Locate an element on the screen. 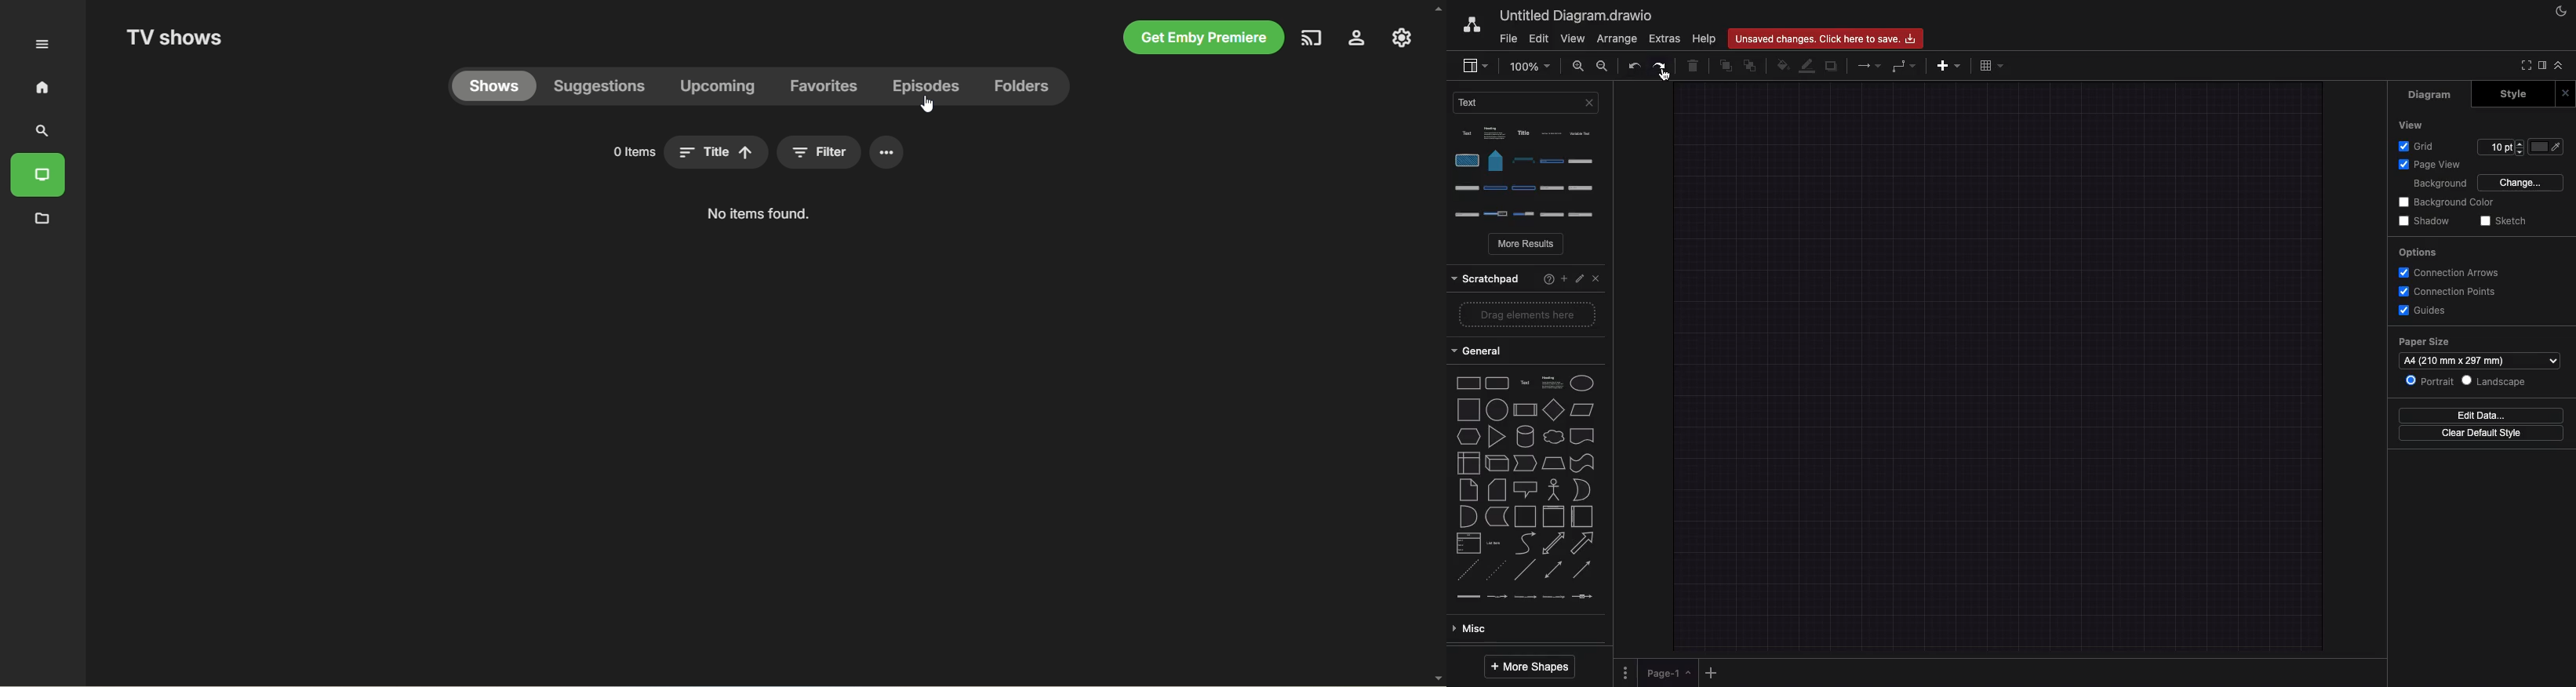 Image resolution: width=2576 pixels, height=700 pixels. Guides is located at coordinates (2425, 311).